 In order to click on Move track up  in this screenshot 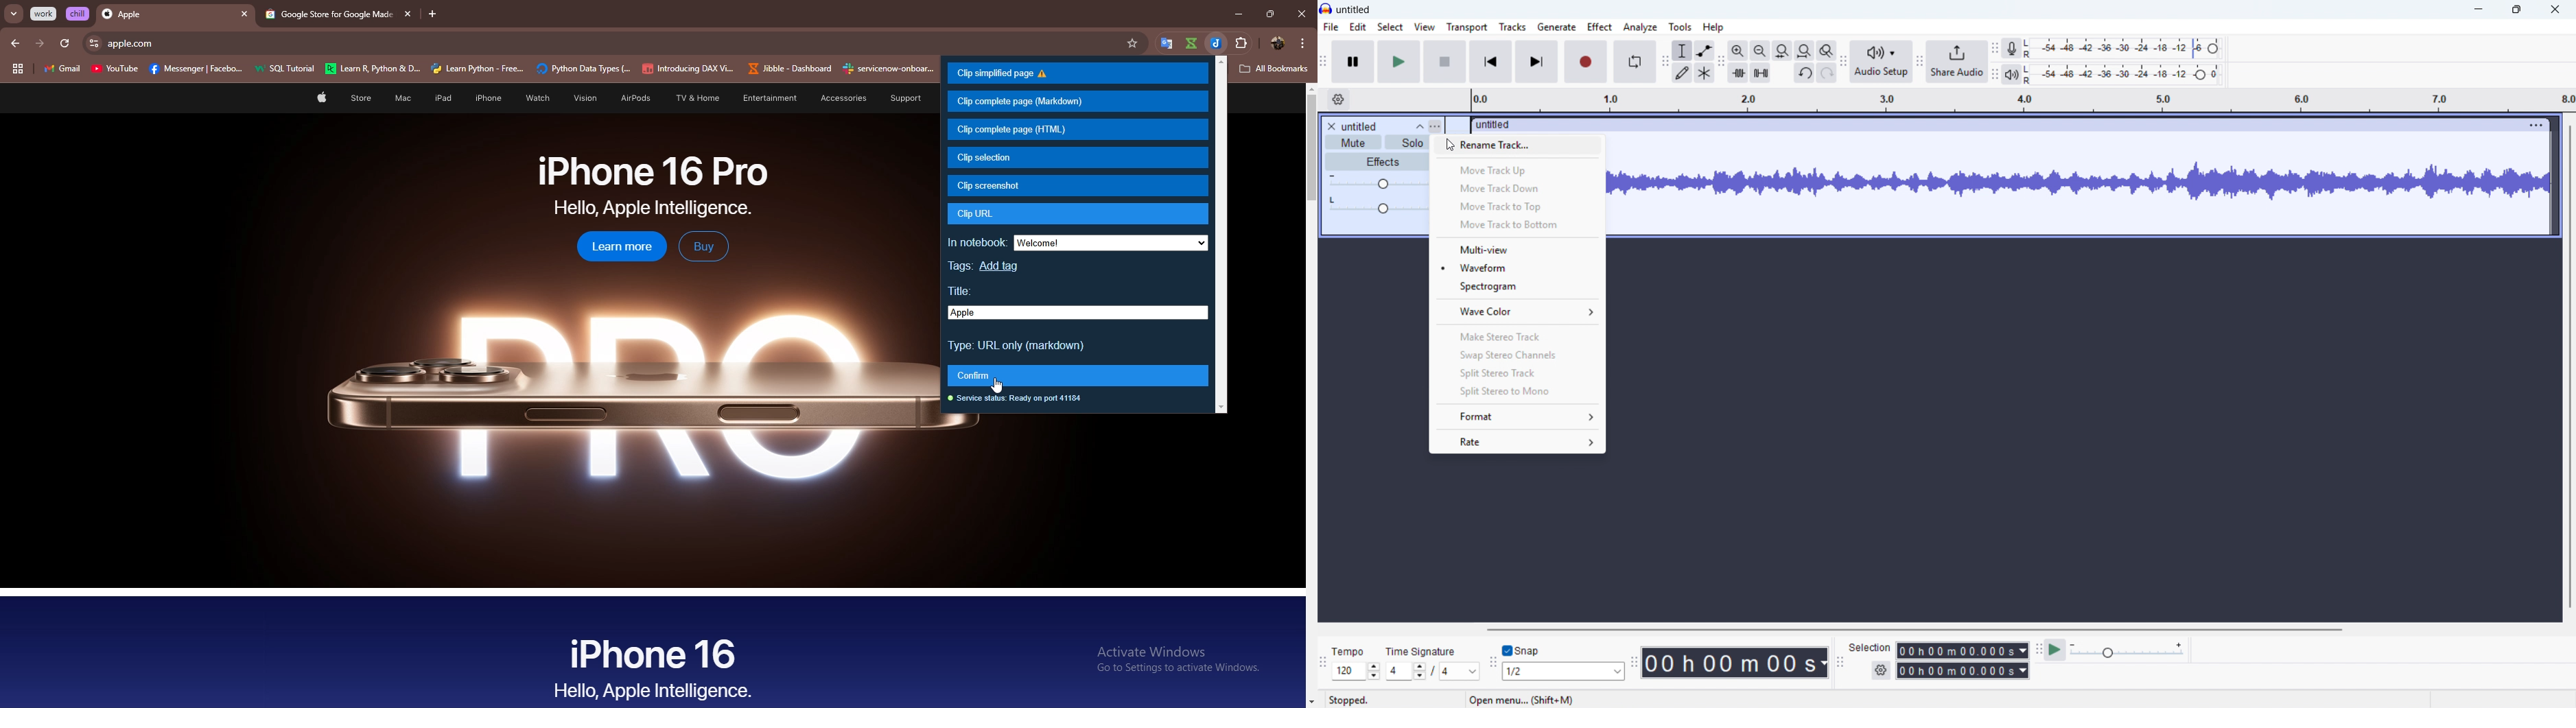, I will do `click(1517, 169)`.